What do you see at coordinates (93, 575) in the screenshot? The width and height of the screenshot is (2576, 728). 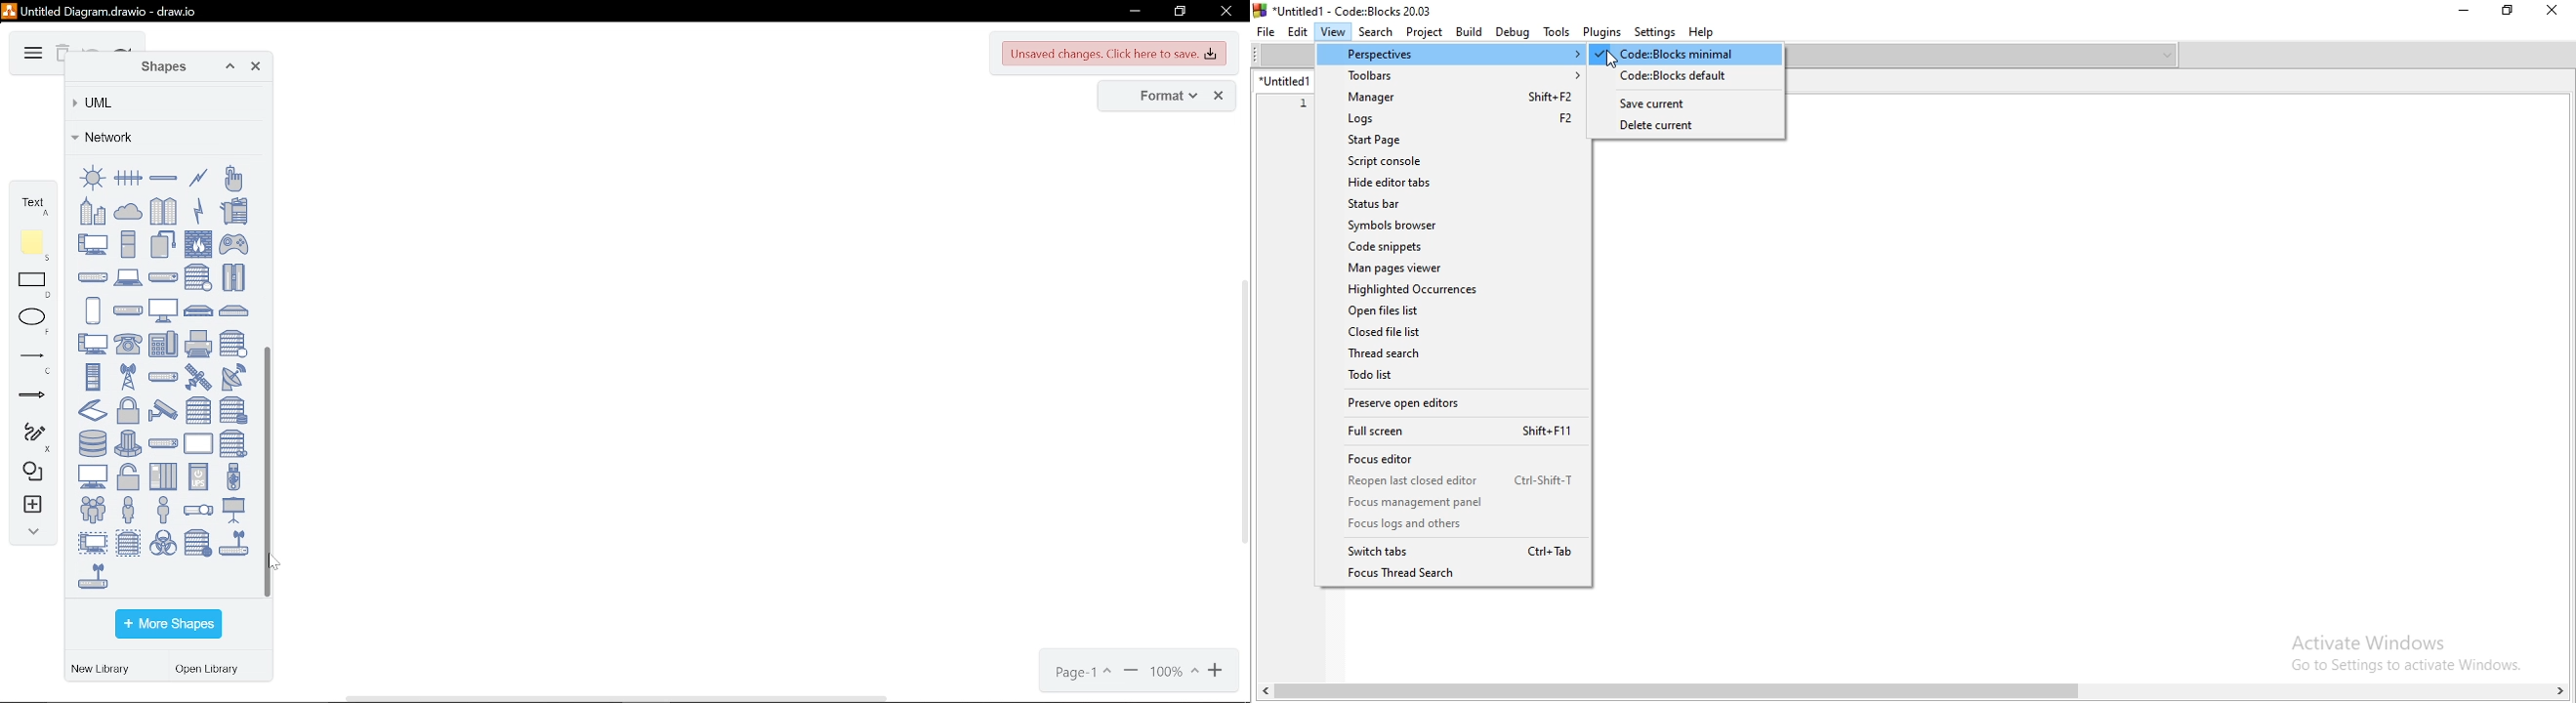 I see `wireless modem` at bounding box center [93, 575].